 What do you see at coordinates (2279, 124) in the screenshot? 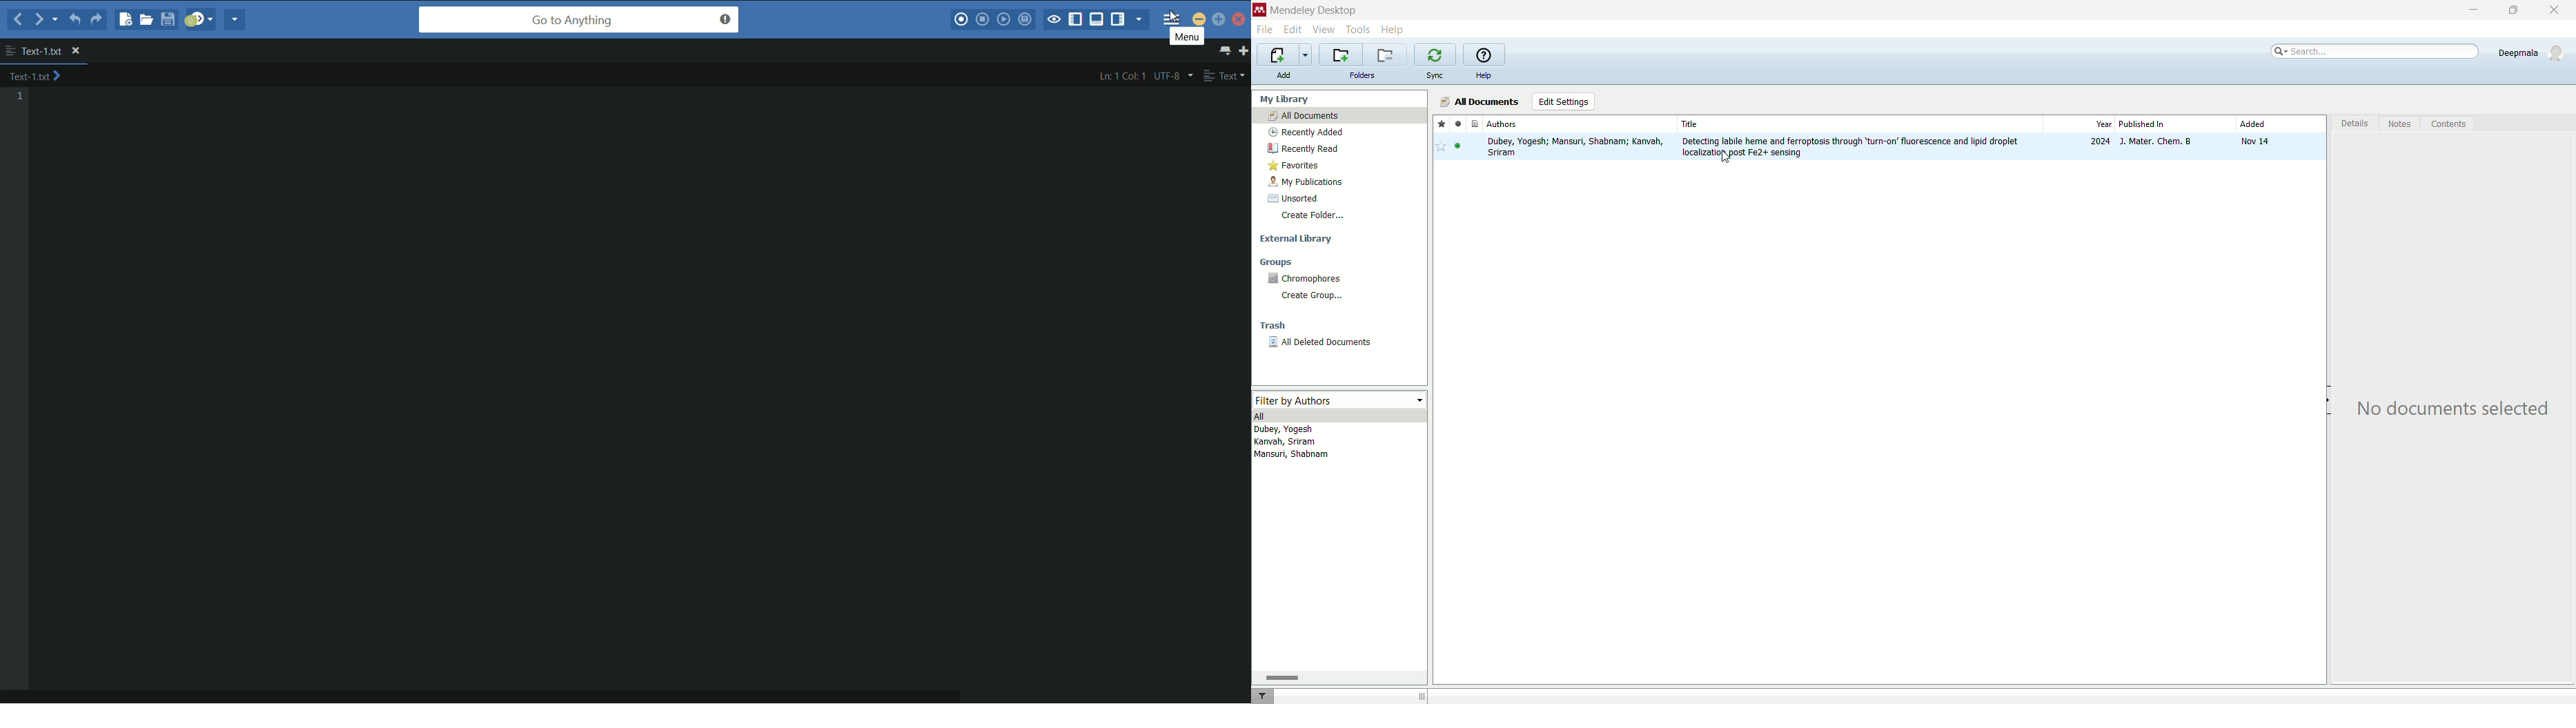
I see `added` at bounding box center [2279, 124].